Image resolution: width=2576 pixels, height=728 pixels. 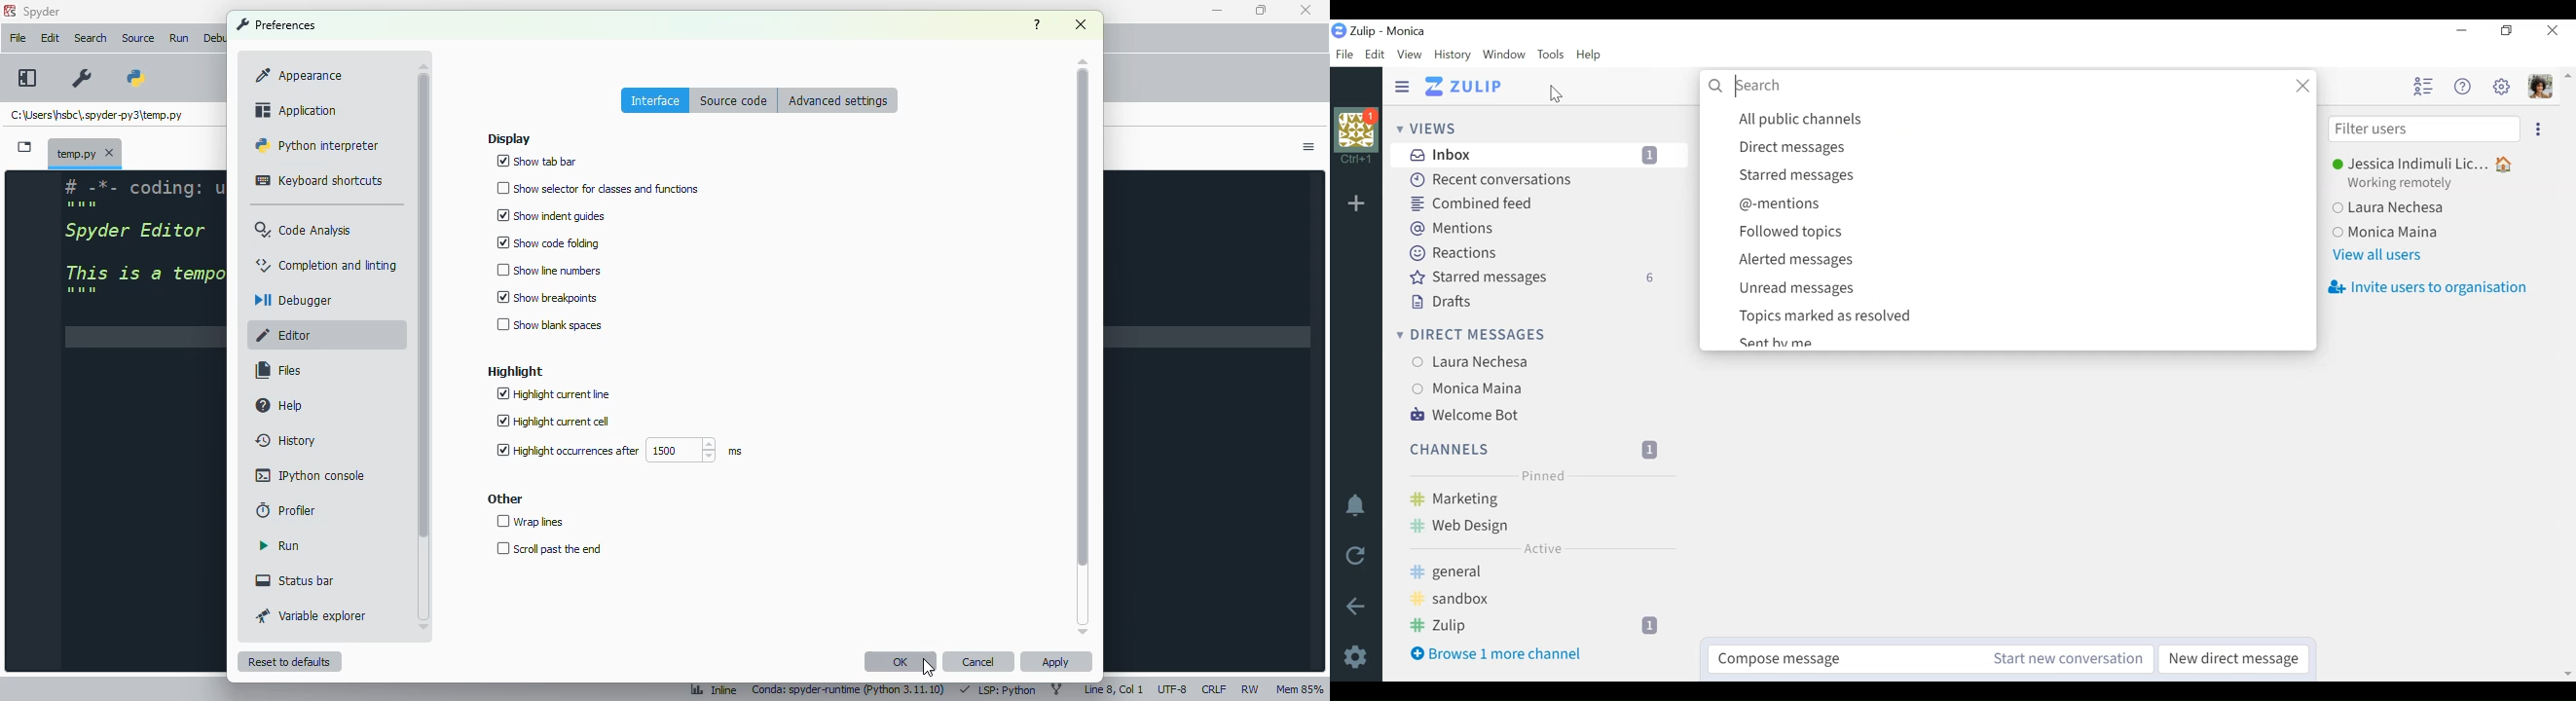 I want to click on run, so click(x=279, y=545).